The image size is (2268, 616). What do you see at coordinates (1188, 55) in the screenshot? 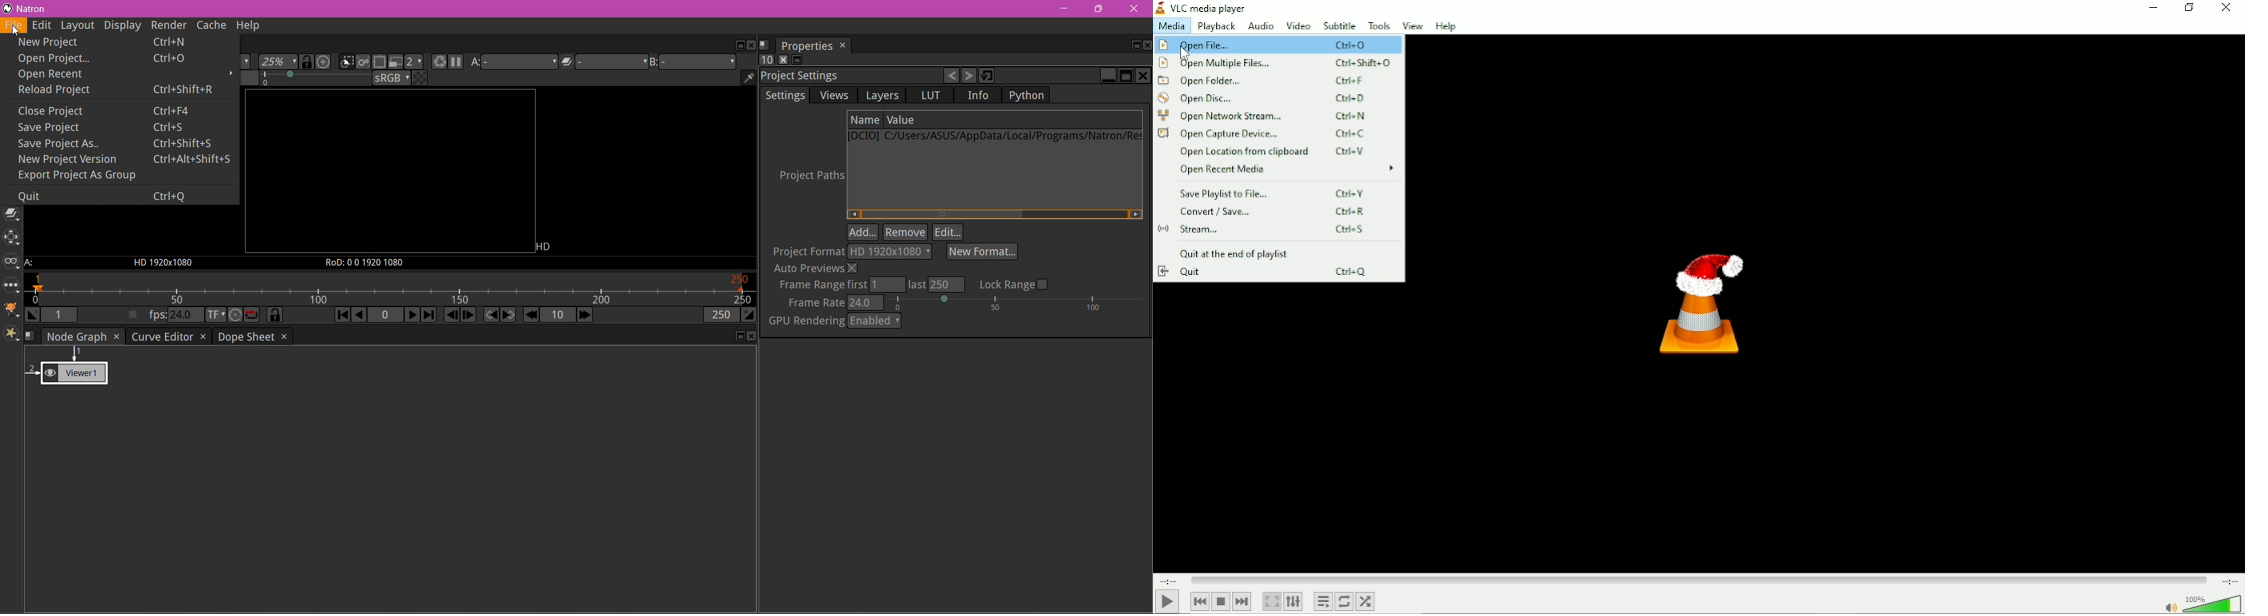
I see `cursor` at bounding box center [1188, 55].